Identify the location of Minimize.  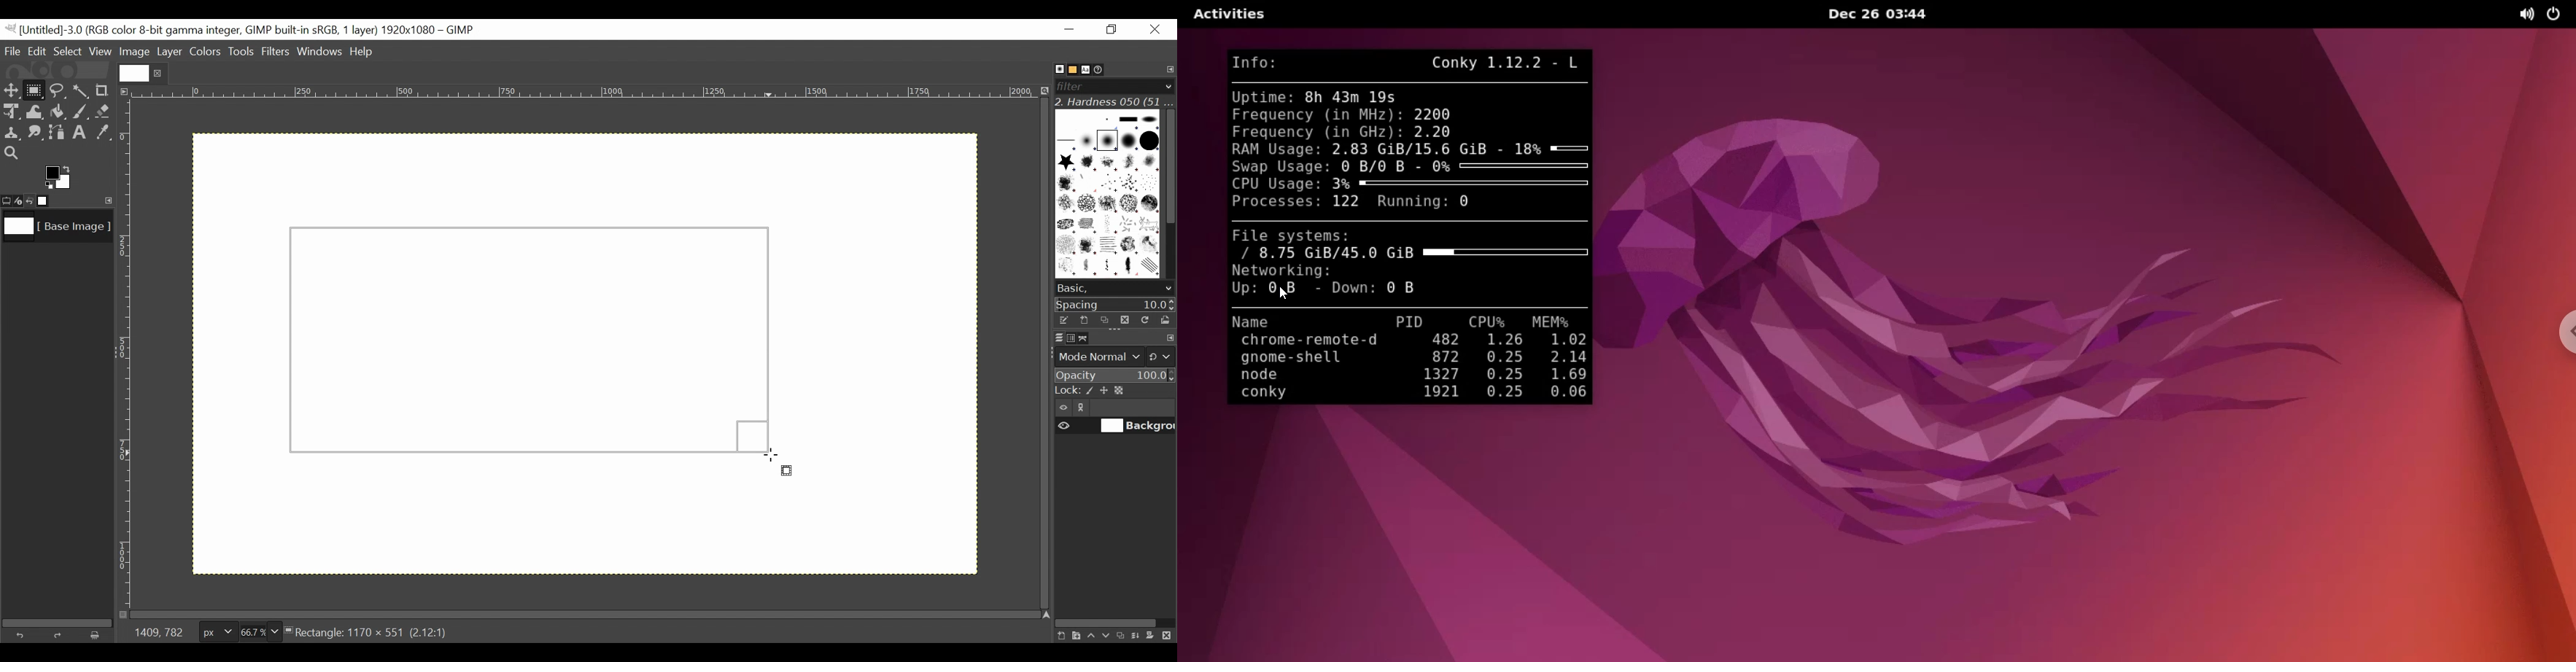
(1070, 29).